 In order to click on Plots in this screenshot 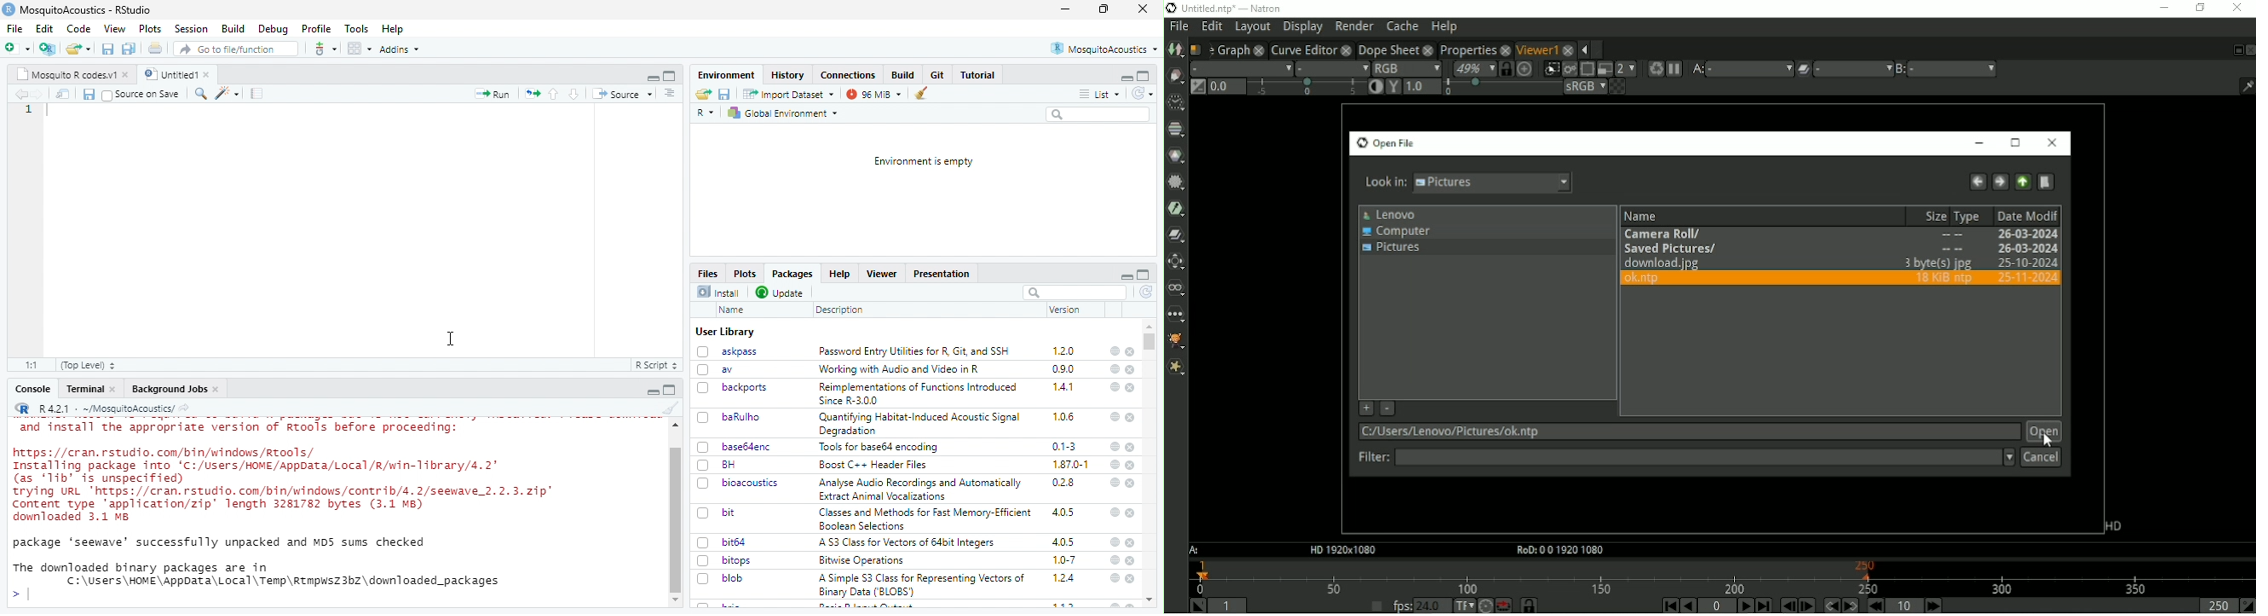, I will do `click(746, 274)`.